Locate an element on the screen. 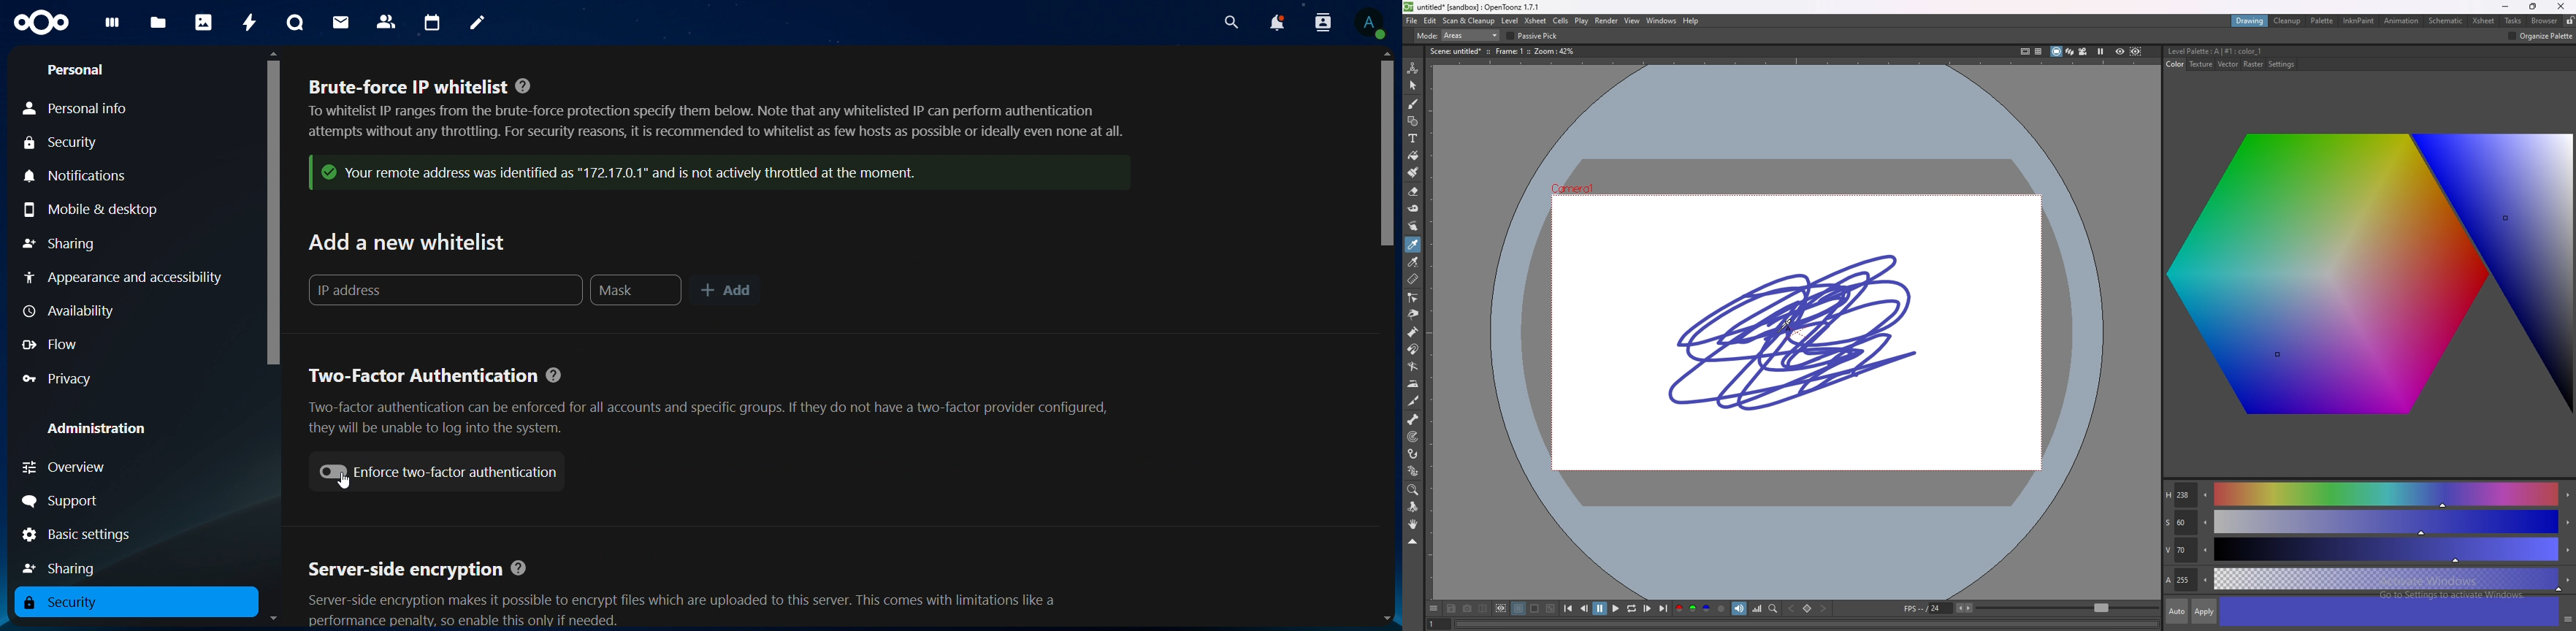 Image resolution: width=2576 pixels, height=644 pixels. texture is located at coordinates (2202, 64).